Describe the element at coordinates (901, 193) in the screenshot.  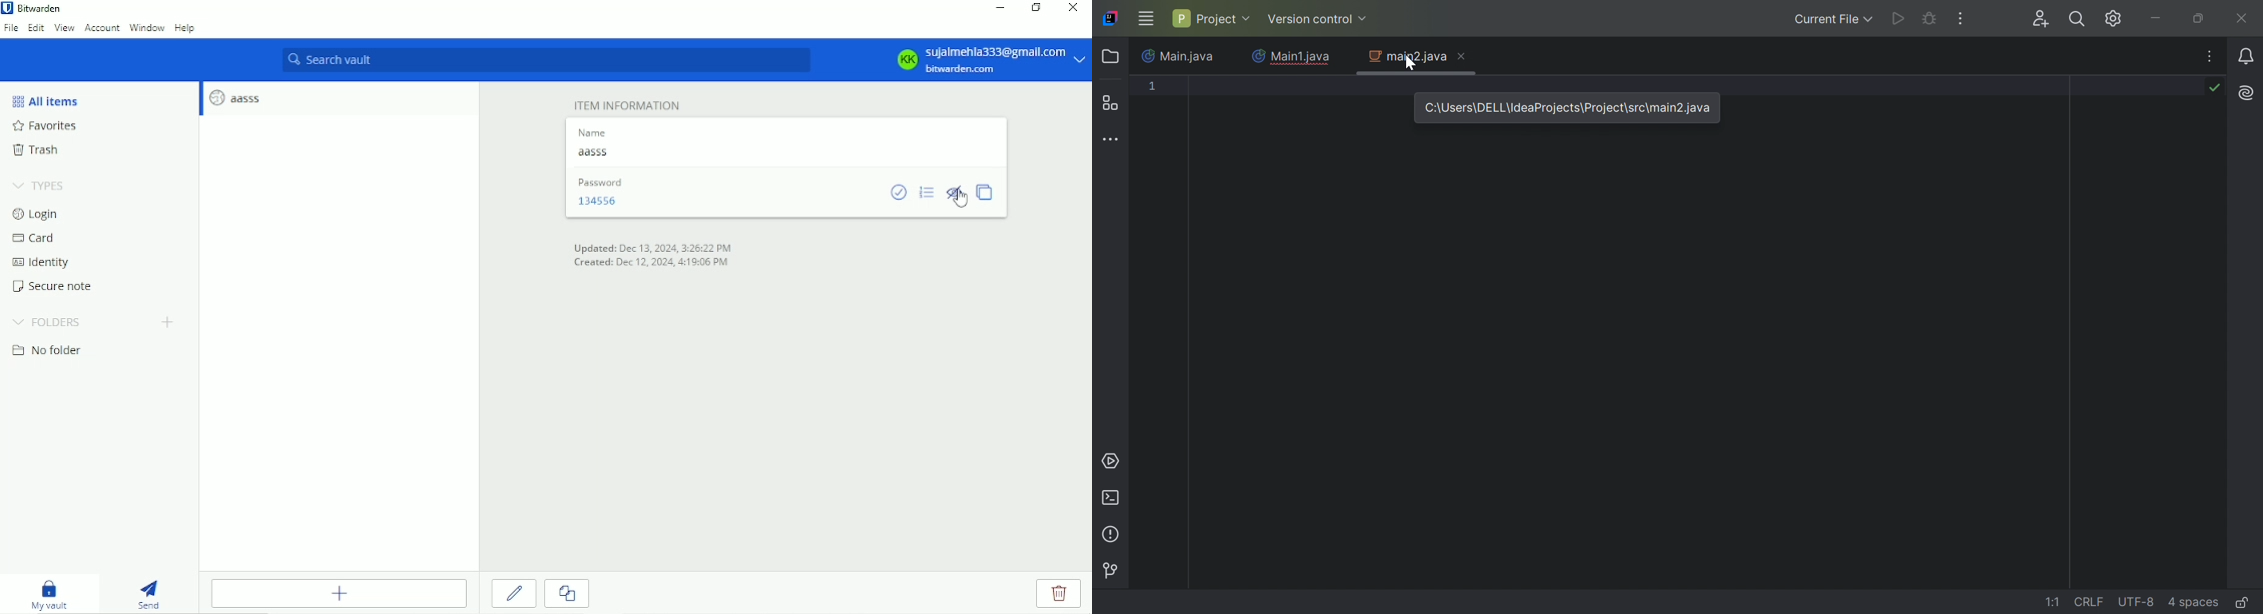
I see `Check if password has been exposed` at that location.